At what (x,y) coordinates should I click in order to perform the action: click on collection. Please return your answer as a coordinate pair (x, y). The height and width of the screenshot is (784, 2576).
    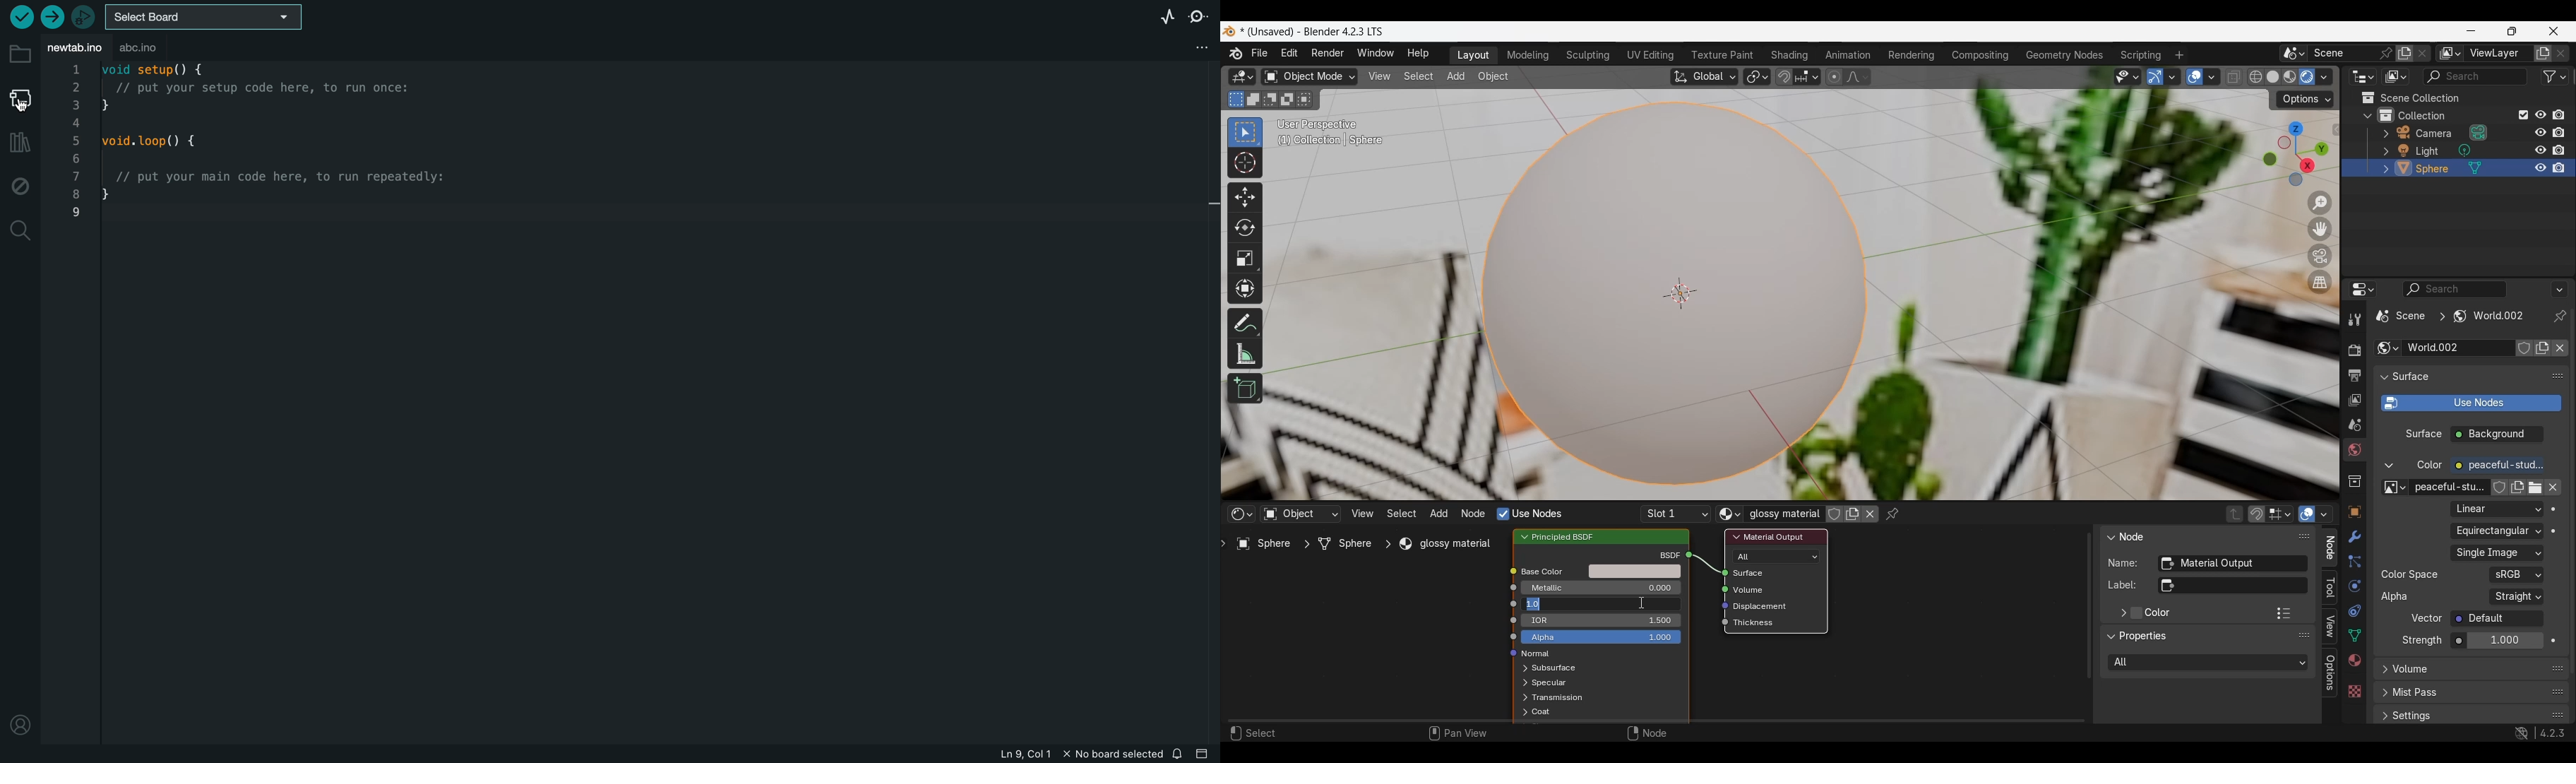
    Looking at the image, I should click on (2434, 114).